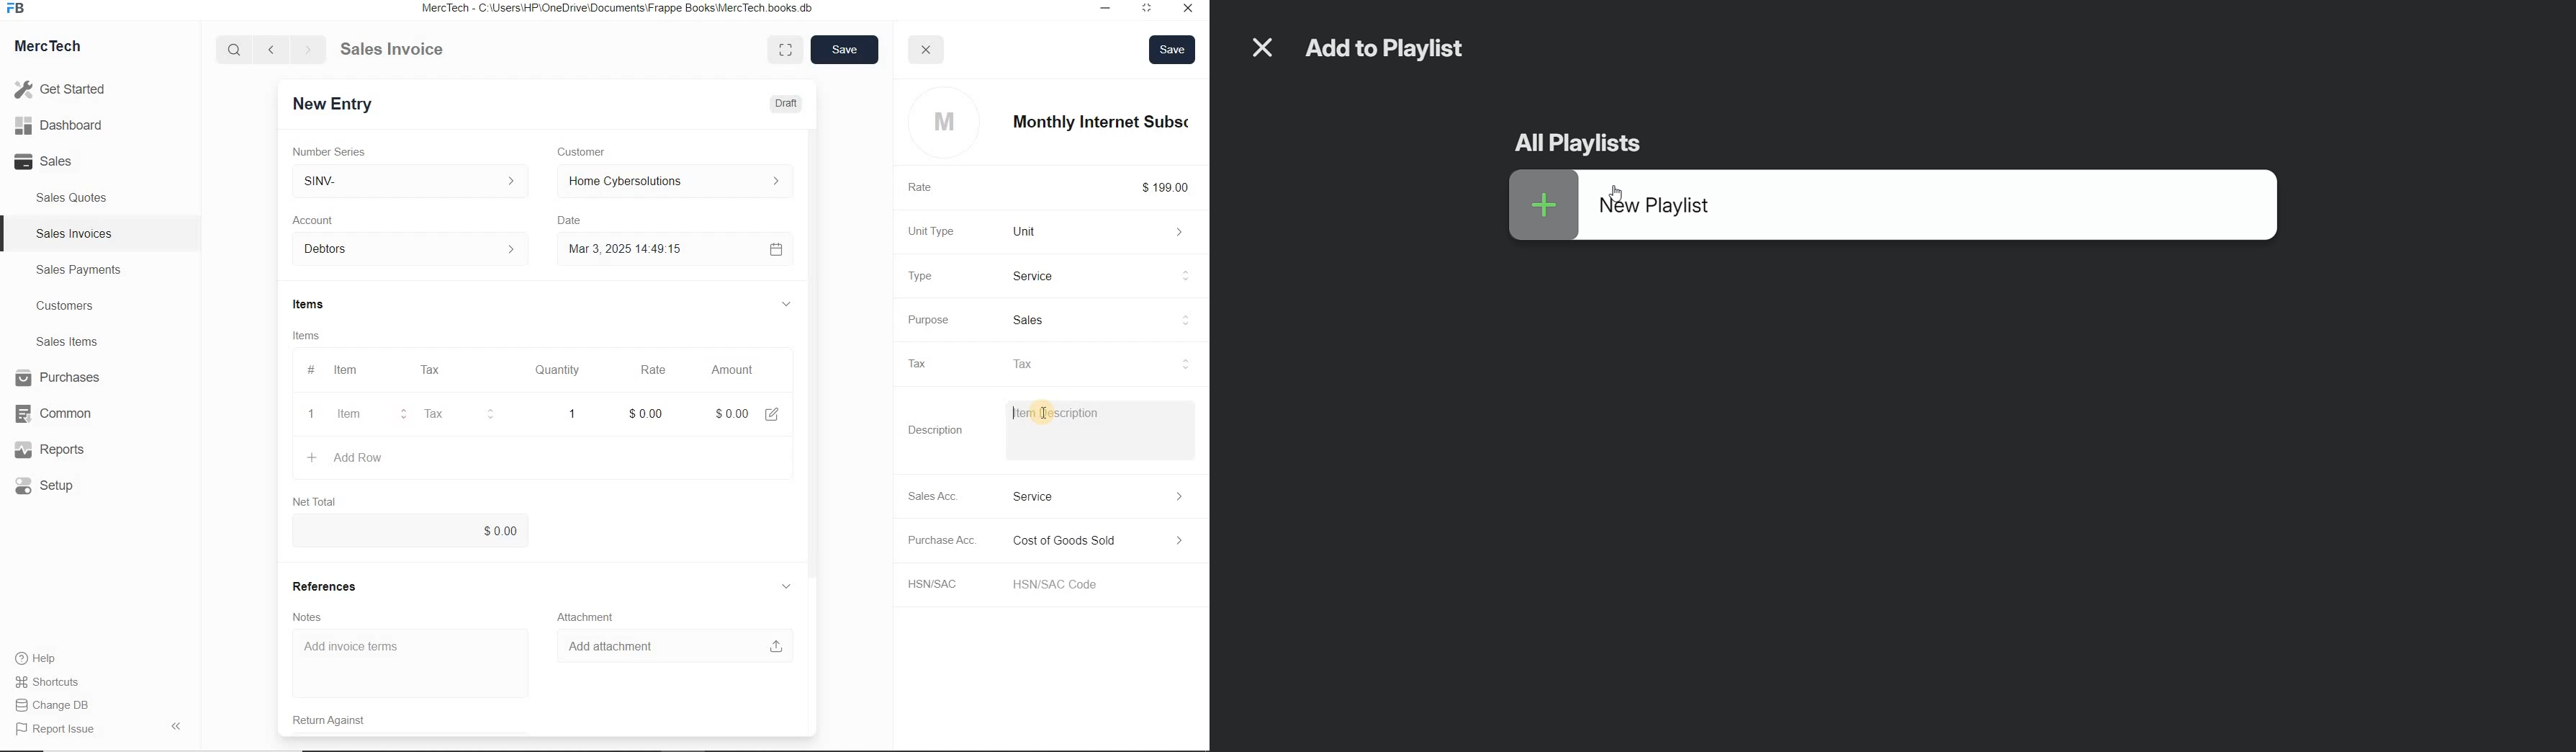 Image resolution: width=2576 pixels, height=756 pixels. Describe the element at coordinates (1091, 231) in the screenshot. I see `Unit` at that location.